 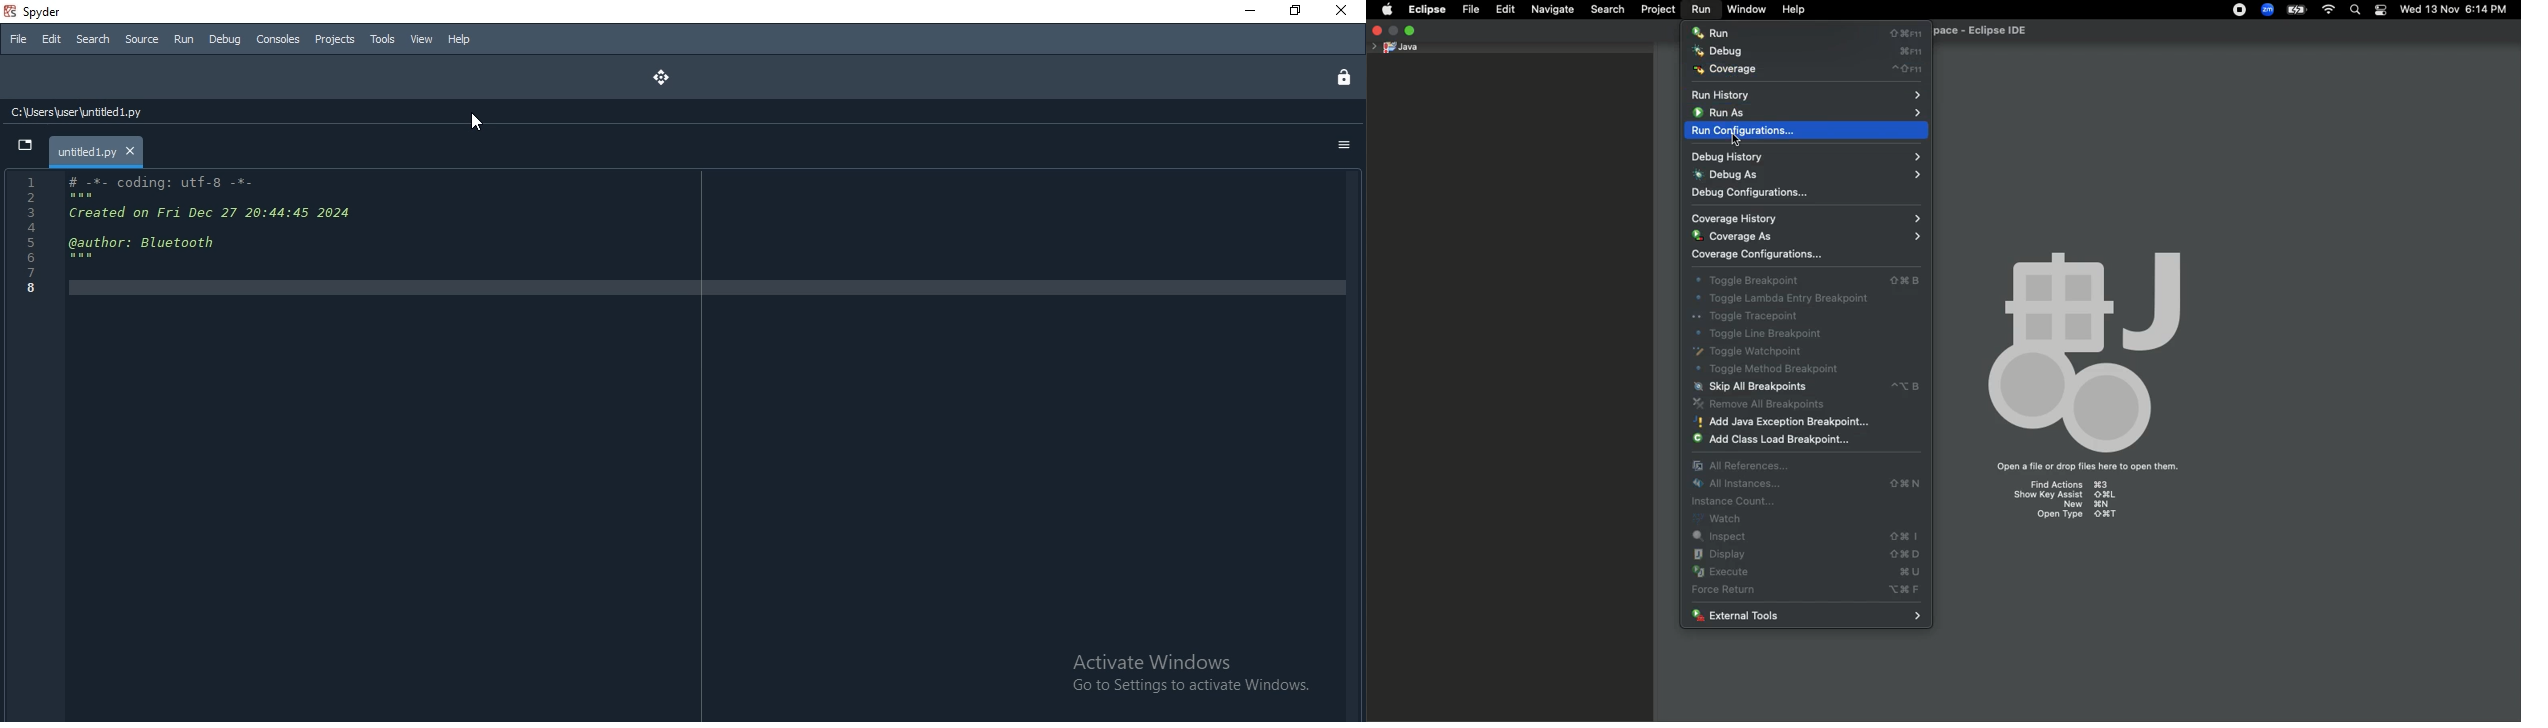 I want to click on All references, so click(x=1741, y=467).